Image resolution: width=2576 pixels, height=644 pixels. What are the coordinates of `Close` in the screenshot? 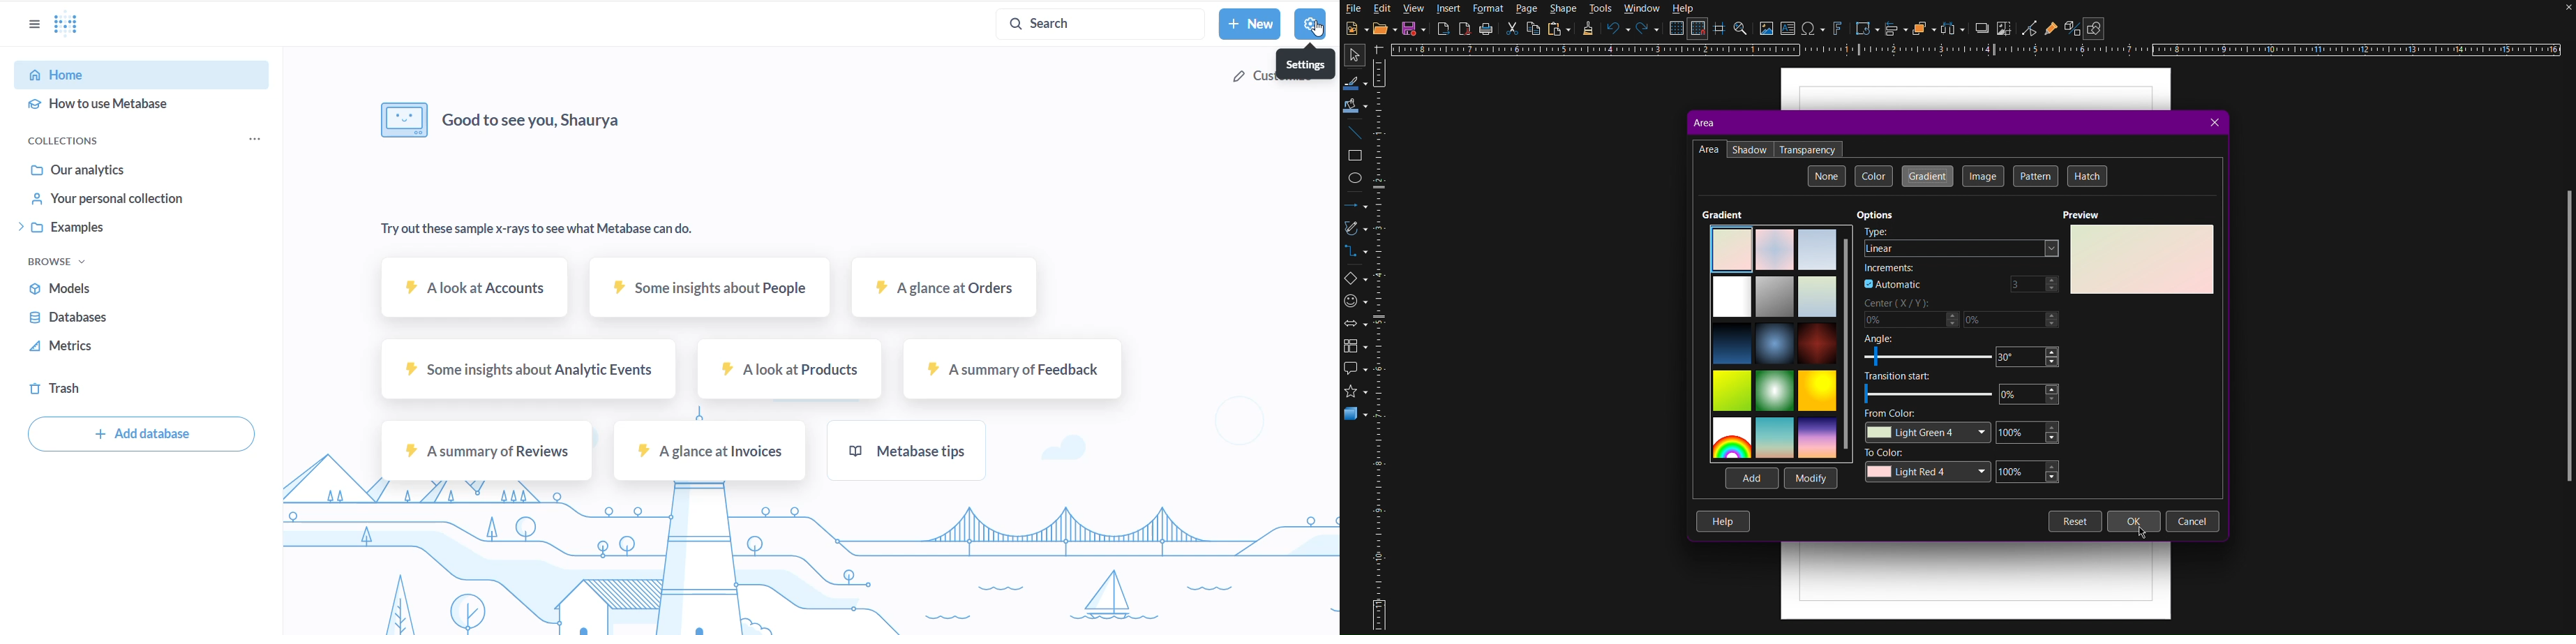 It's located at (2213, 124).